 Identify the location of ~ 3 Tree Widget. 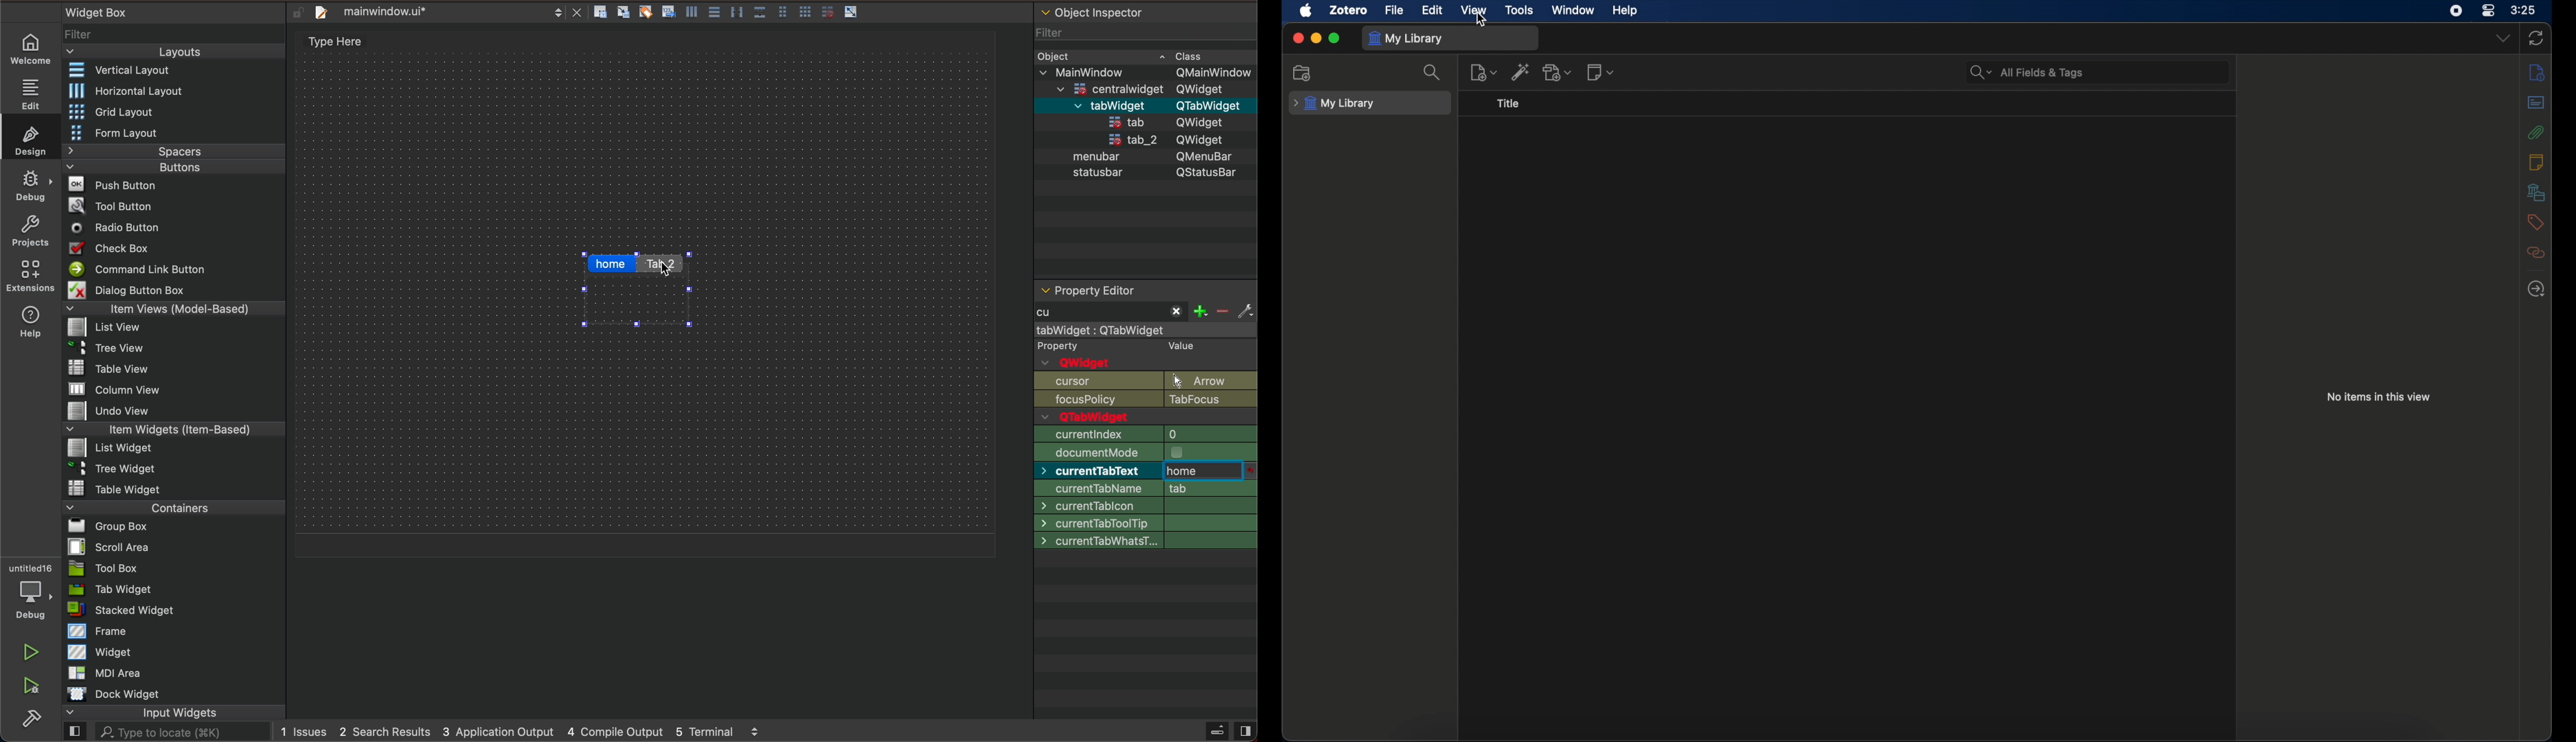
(105, 468).